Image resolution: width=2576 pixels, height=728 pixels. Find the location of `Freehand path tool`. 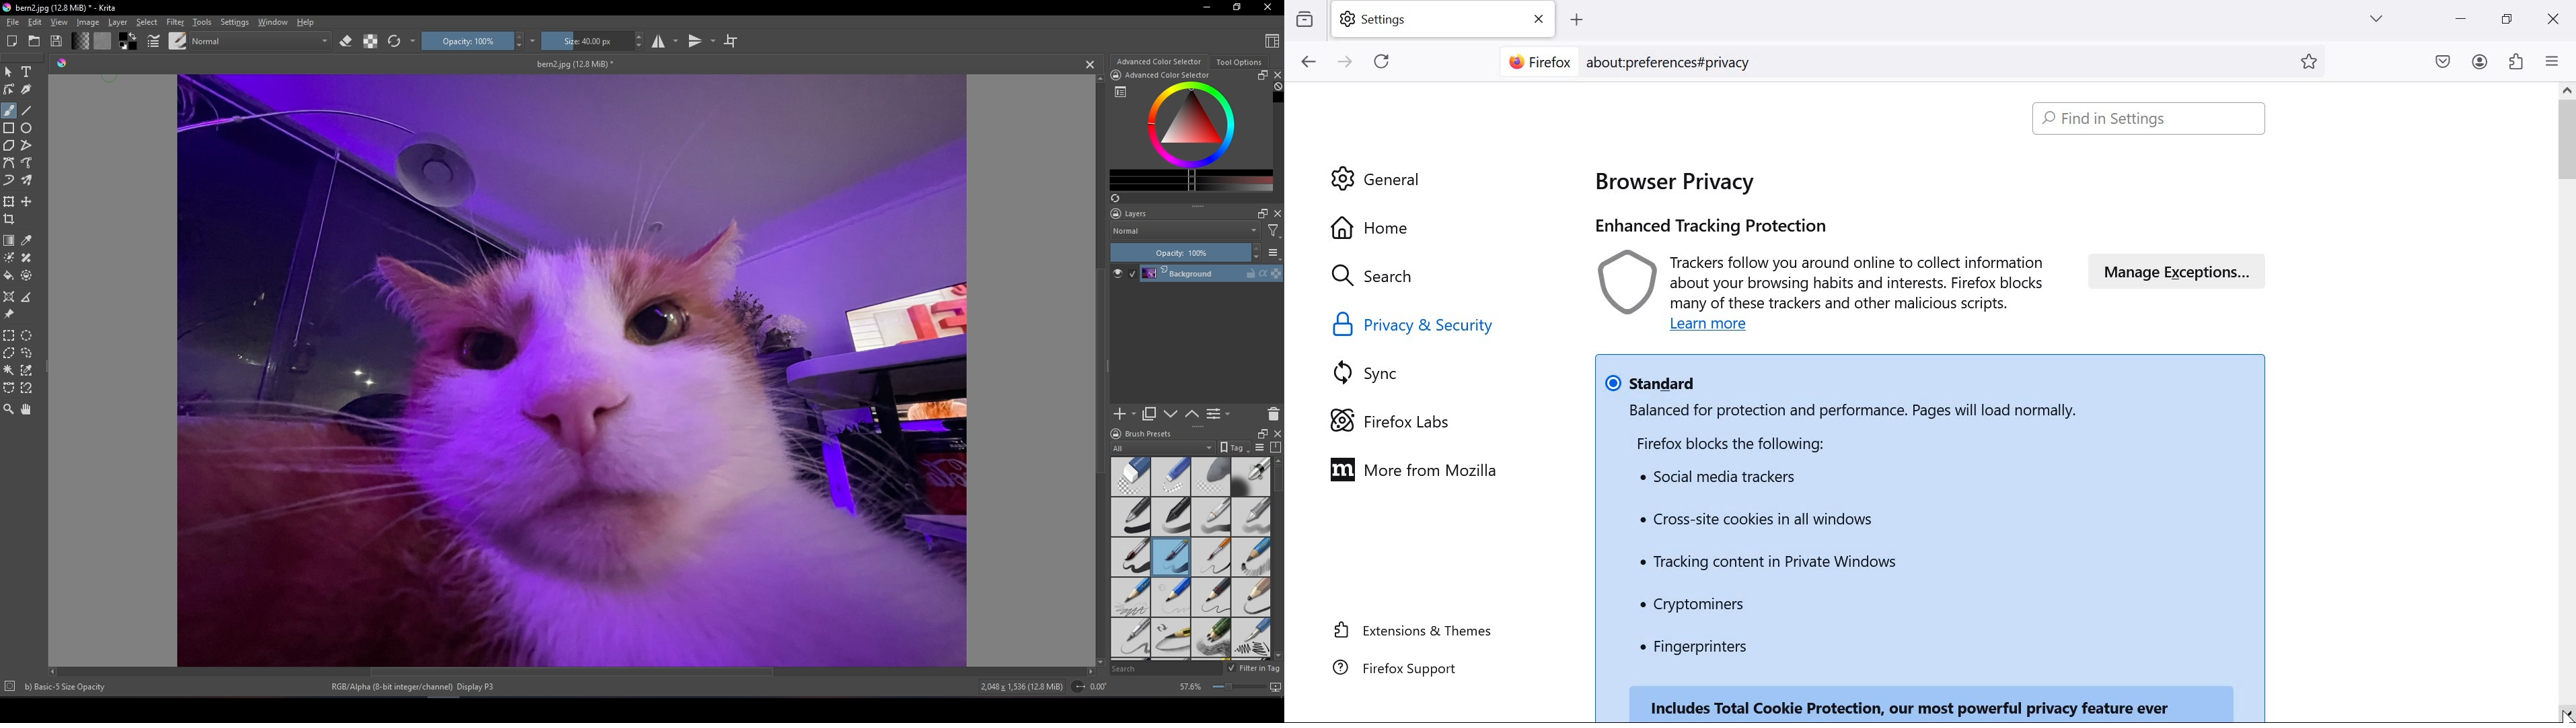

Freehand path tool is located at coordinates (26, 163).